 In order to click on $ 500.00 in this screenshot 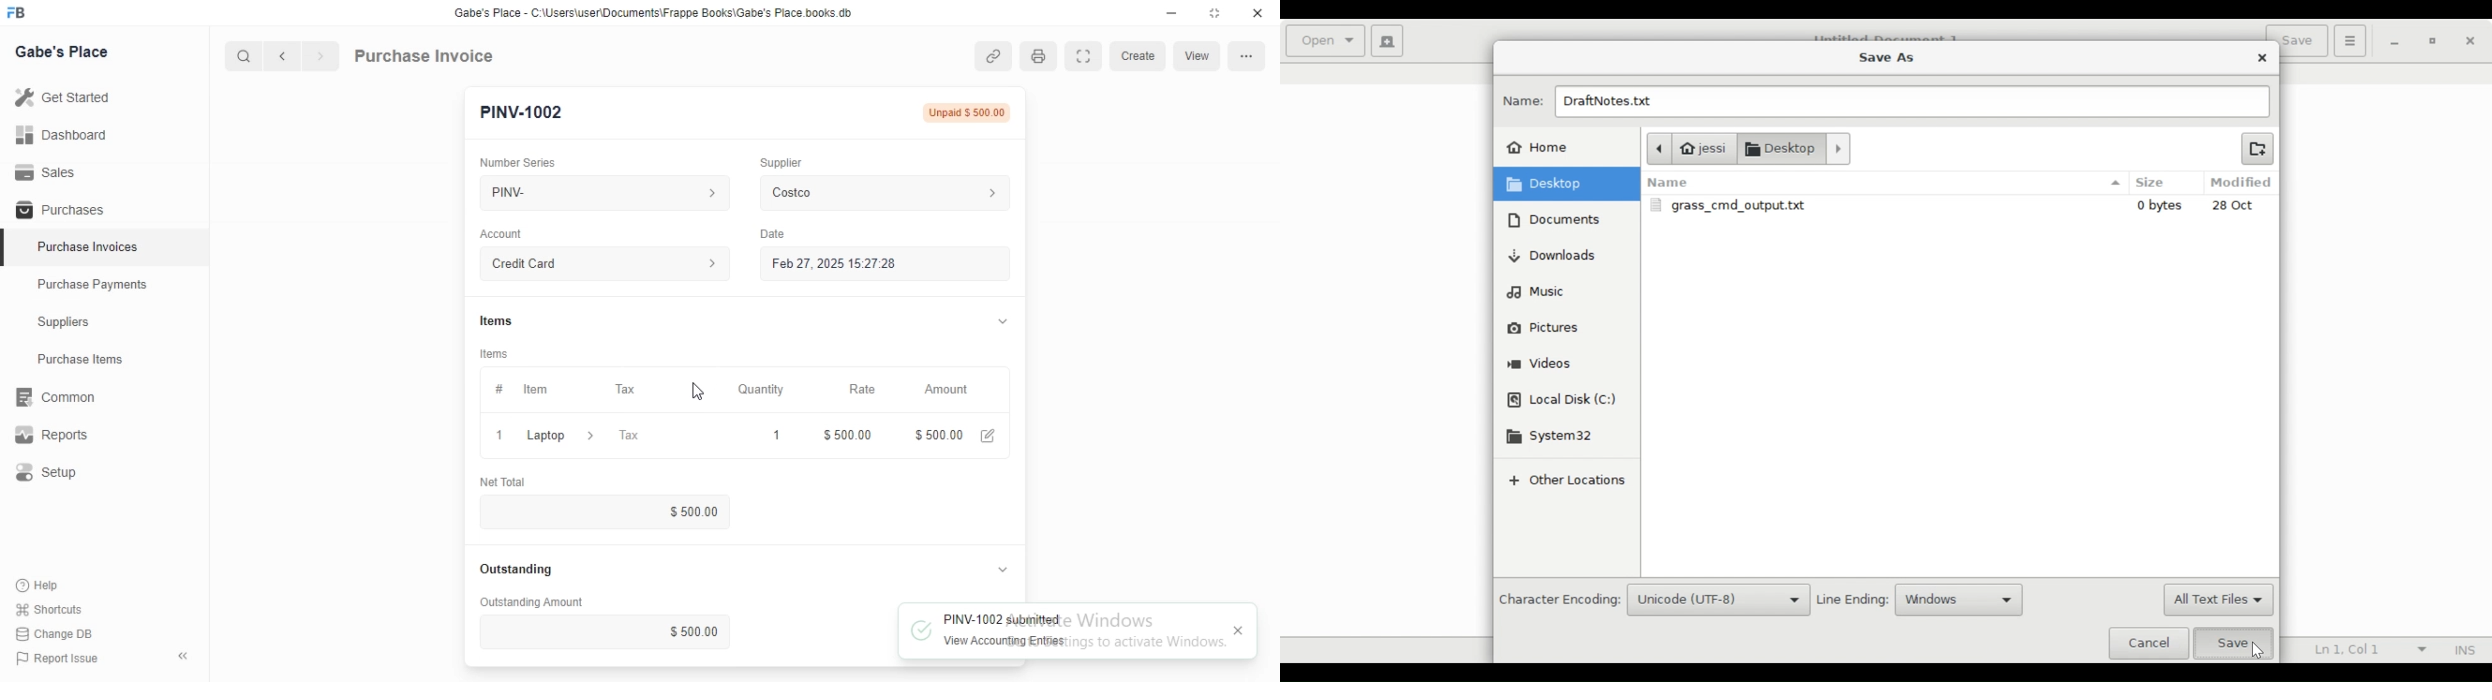, I will do `click(939, 435)`.